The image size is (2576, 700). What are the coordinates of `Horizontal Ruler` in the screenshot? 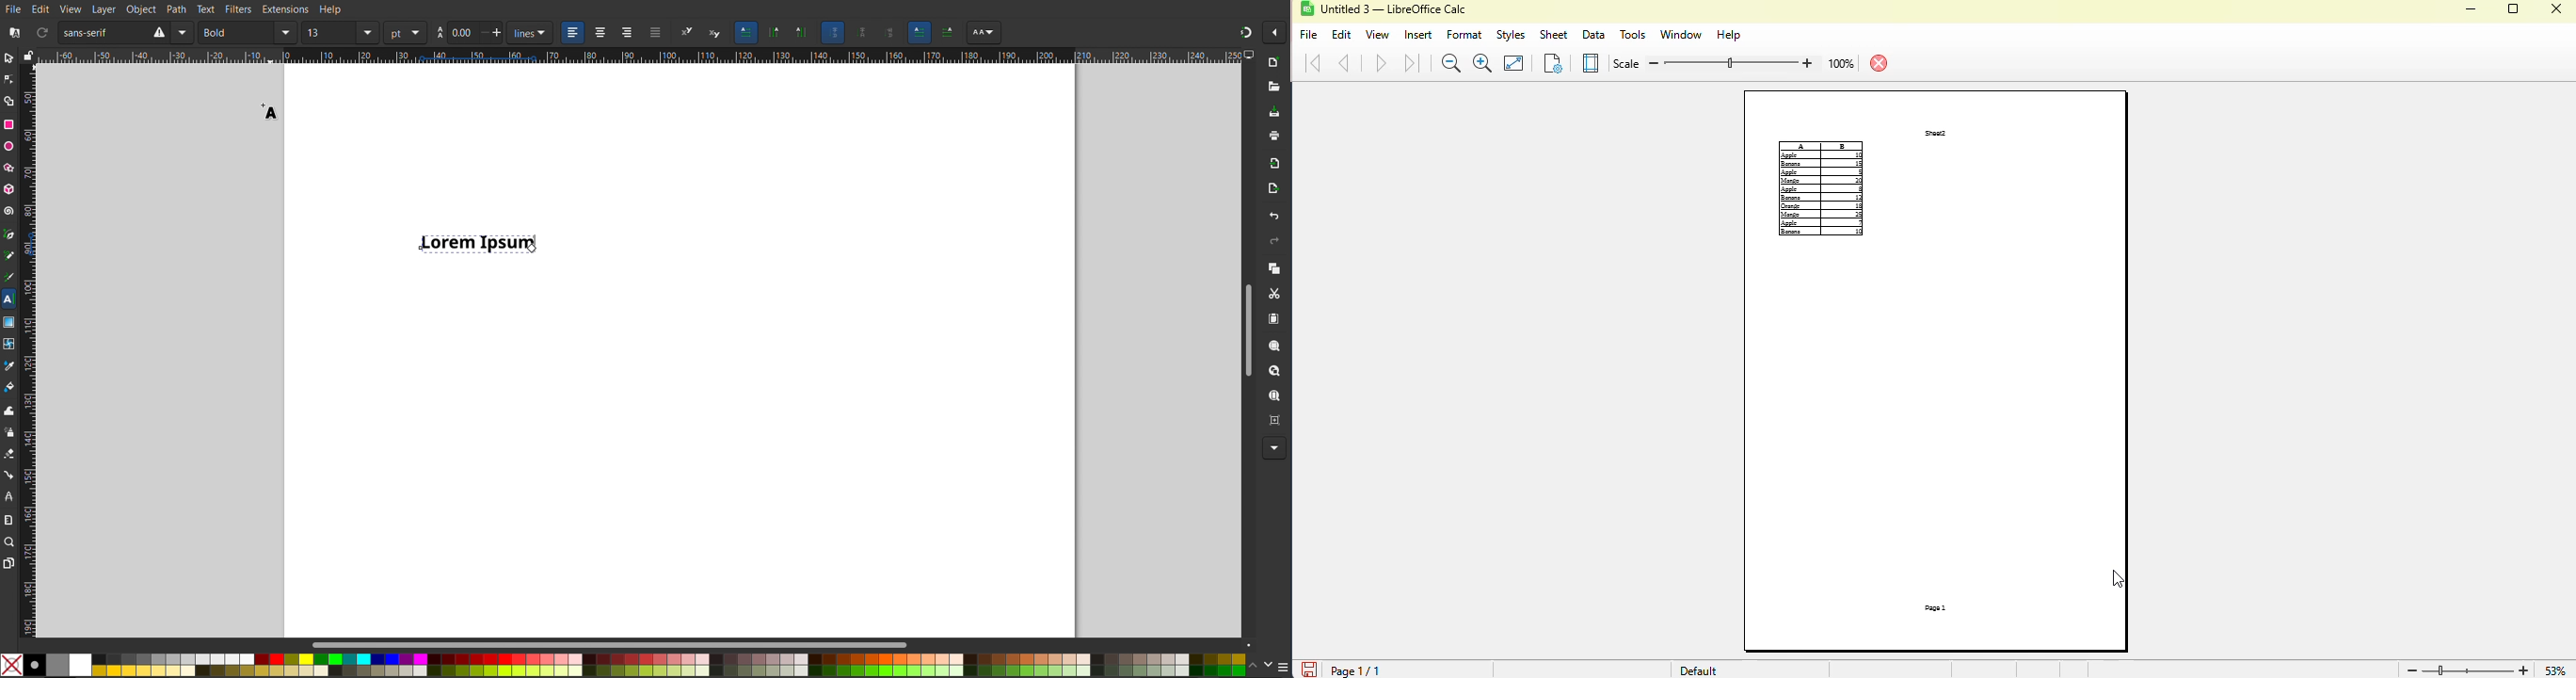 It's located at (635, 56).